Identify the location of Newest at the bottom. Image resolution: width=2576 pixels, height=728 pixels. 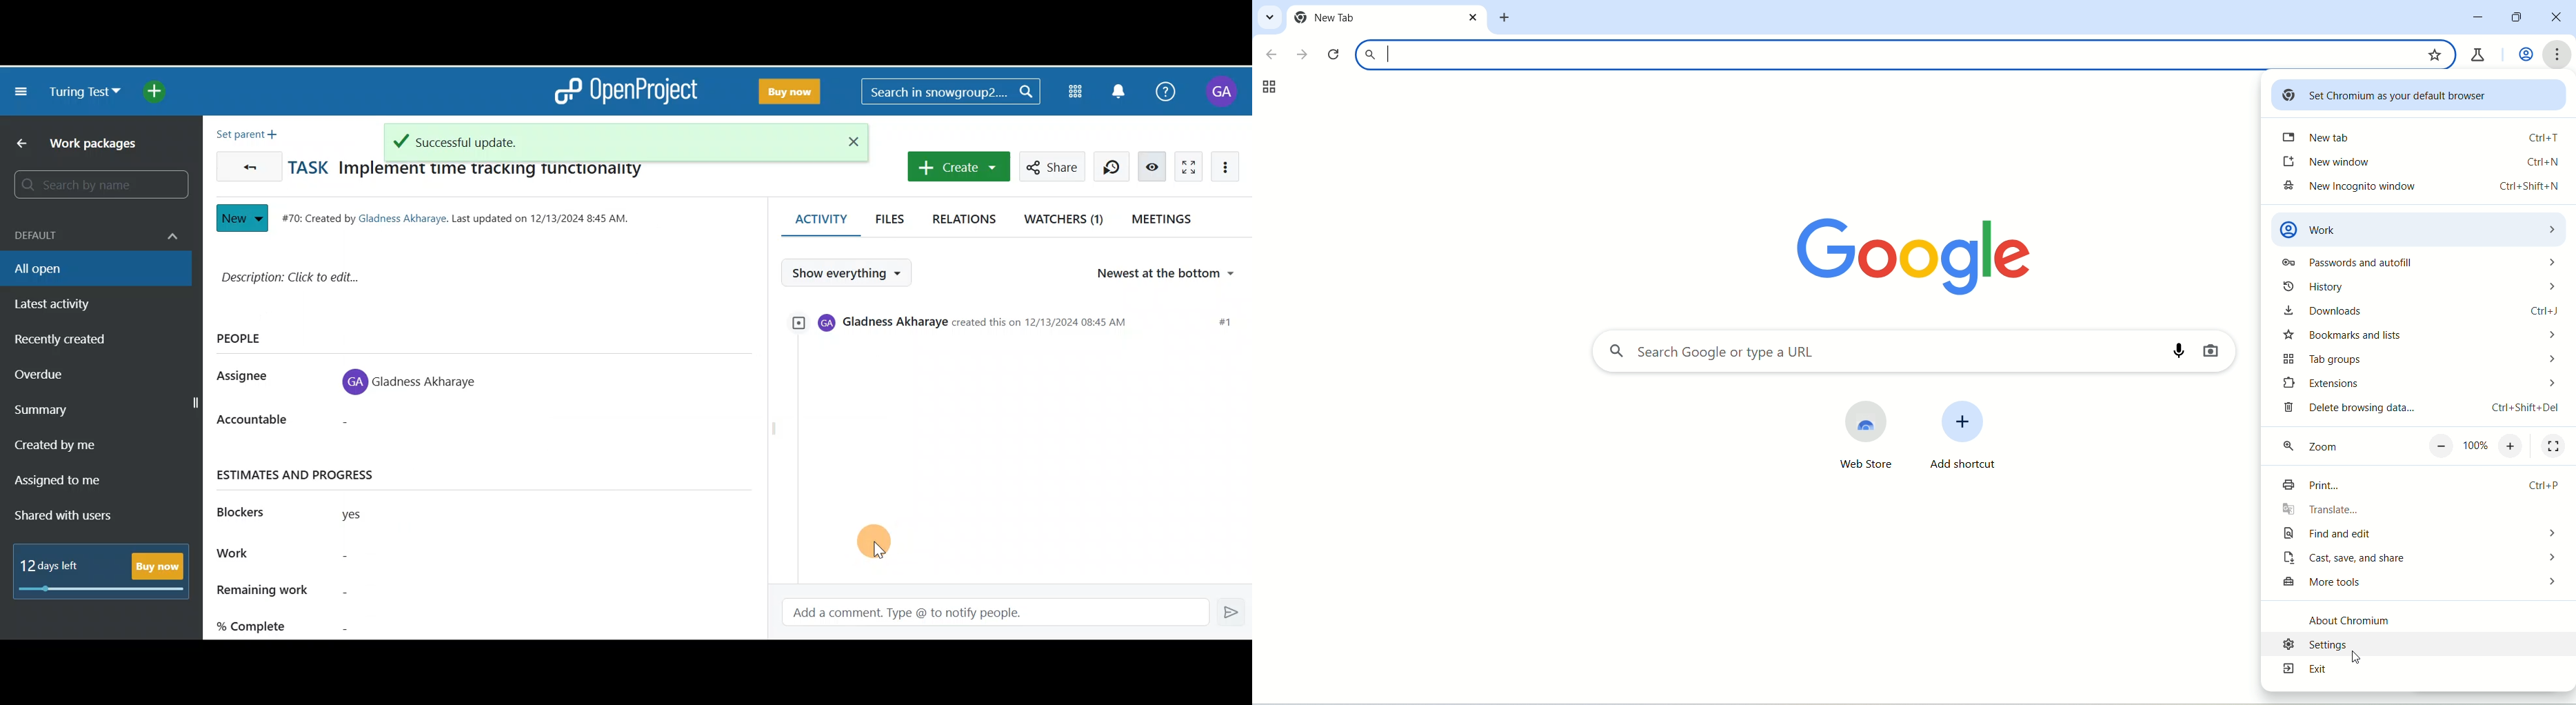
(1173, 274).